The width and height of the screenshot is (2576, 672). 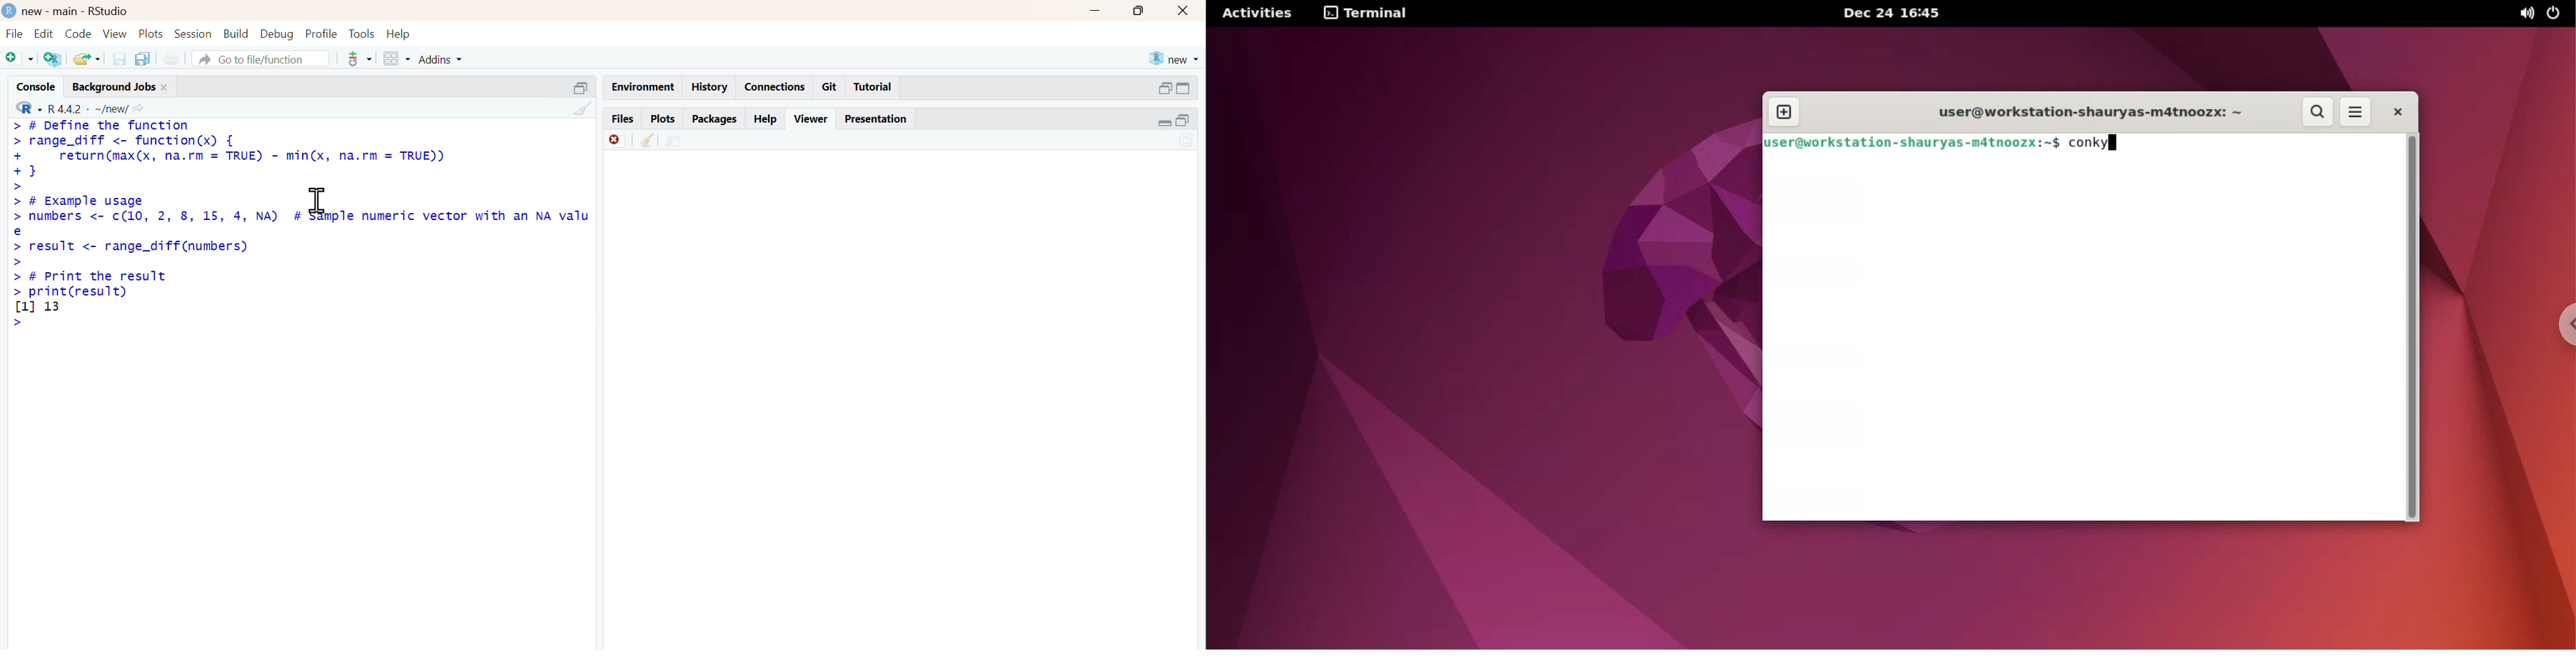 I want to click on minimise, so click(x=1096, y=10).